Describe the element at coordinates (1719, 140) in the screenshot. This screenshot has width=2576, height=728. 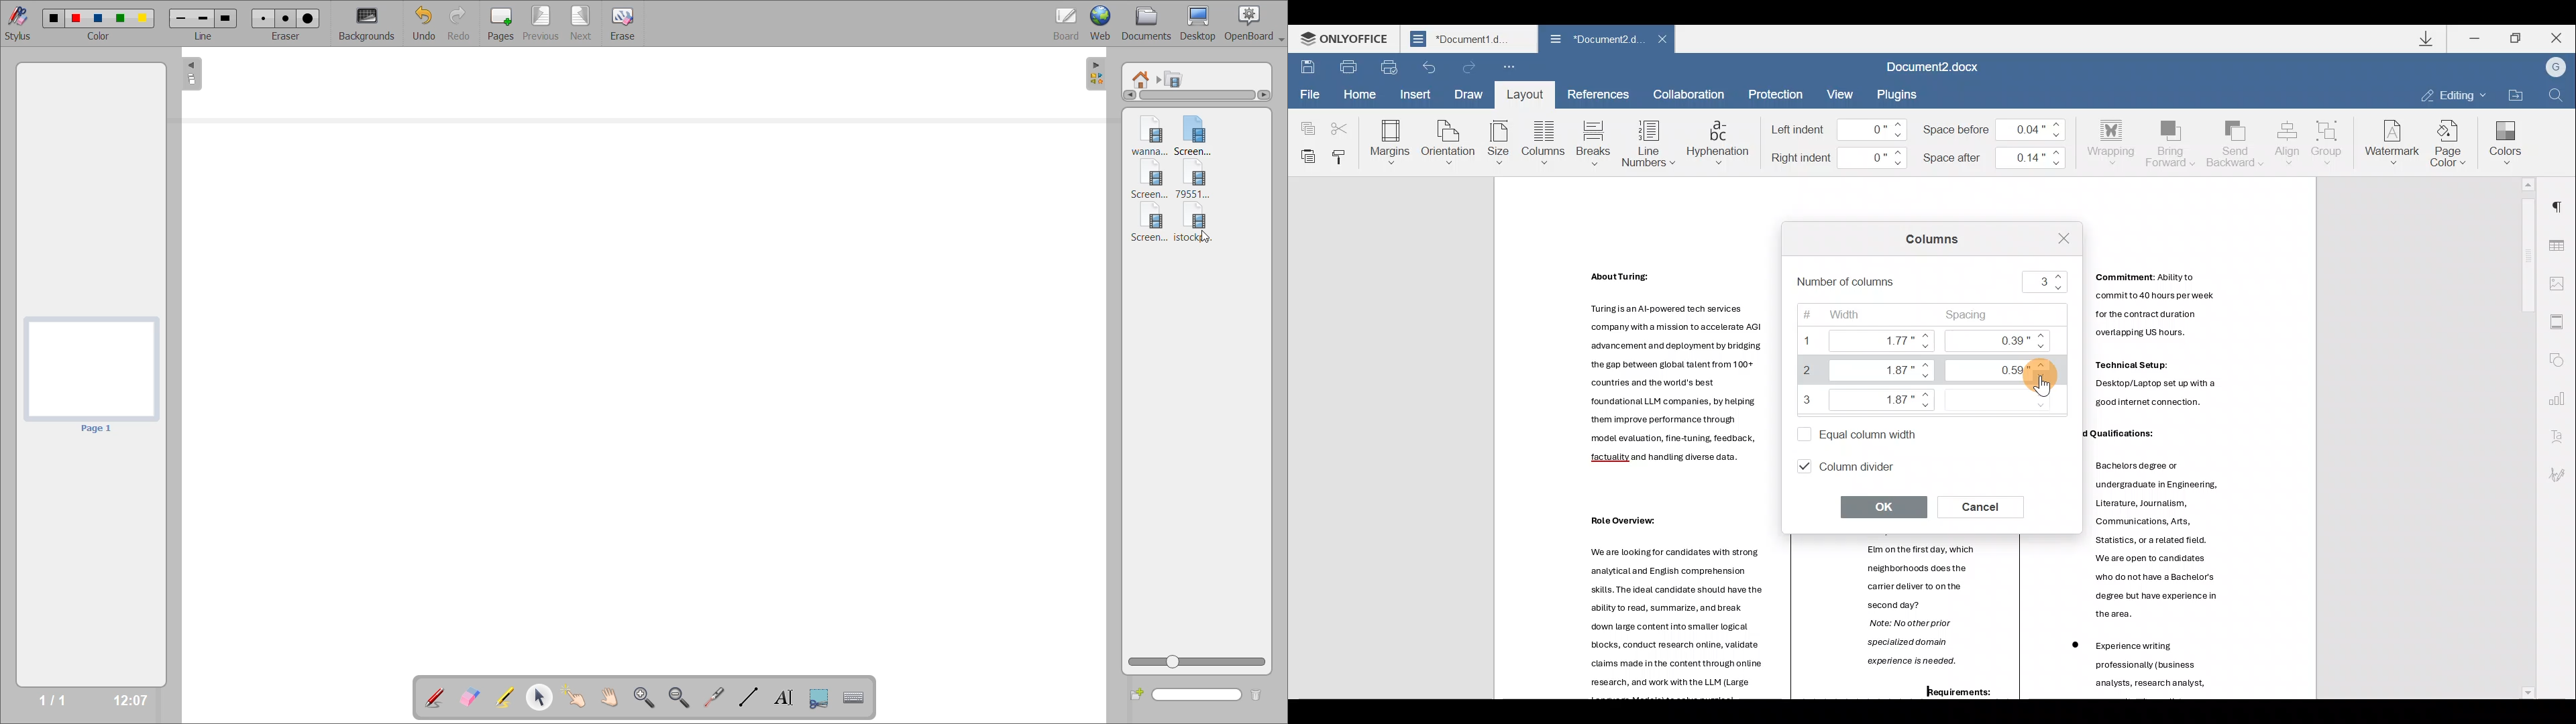
I see `Hyphenation` at that location.